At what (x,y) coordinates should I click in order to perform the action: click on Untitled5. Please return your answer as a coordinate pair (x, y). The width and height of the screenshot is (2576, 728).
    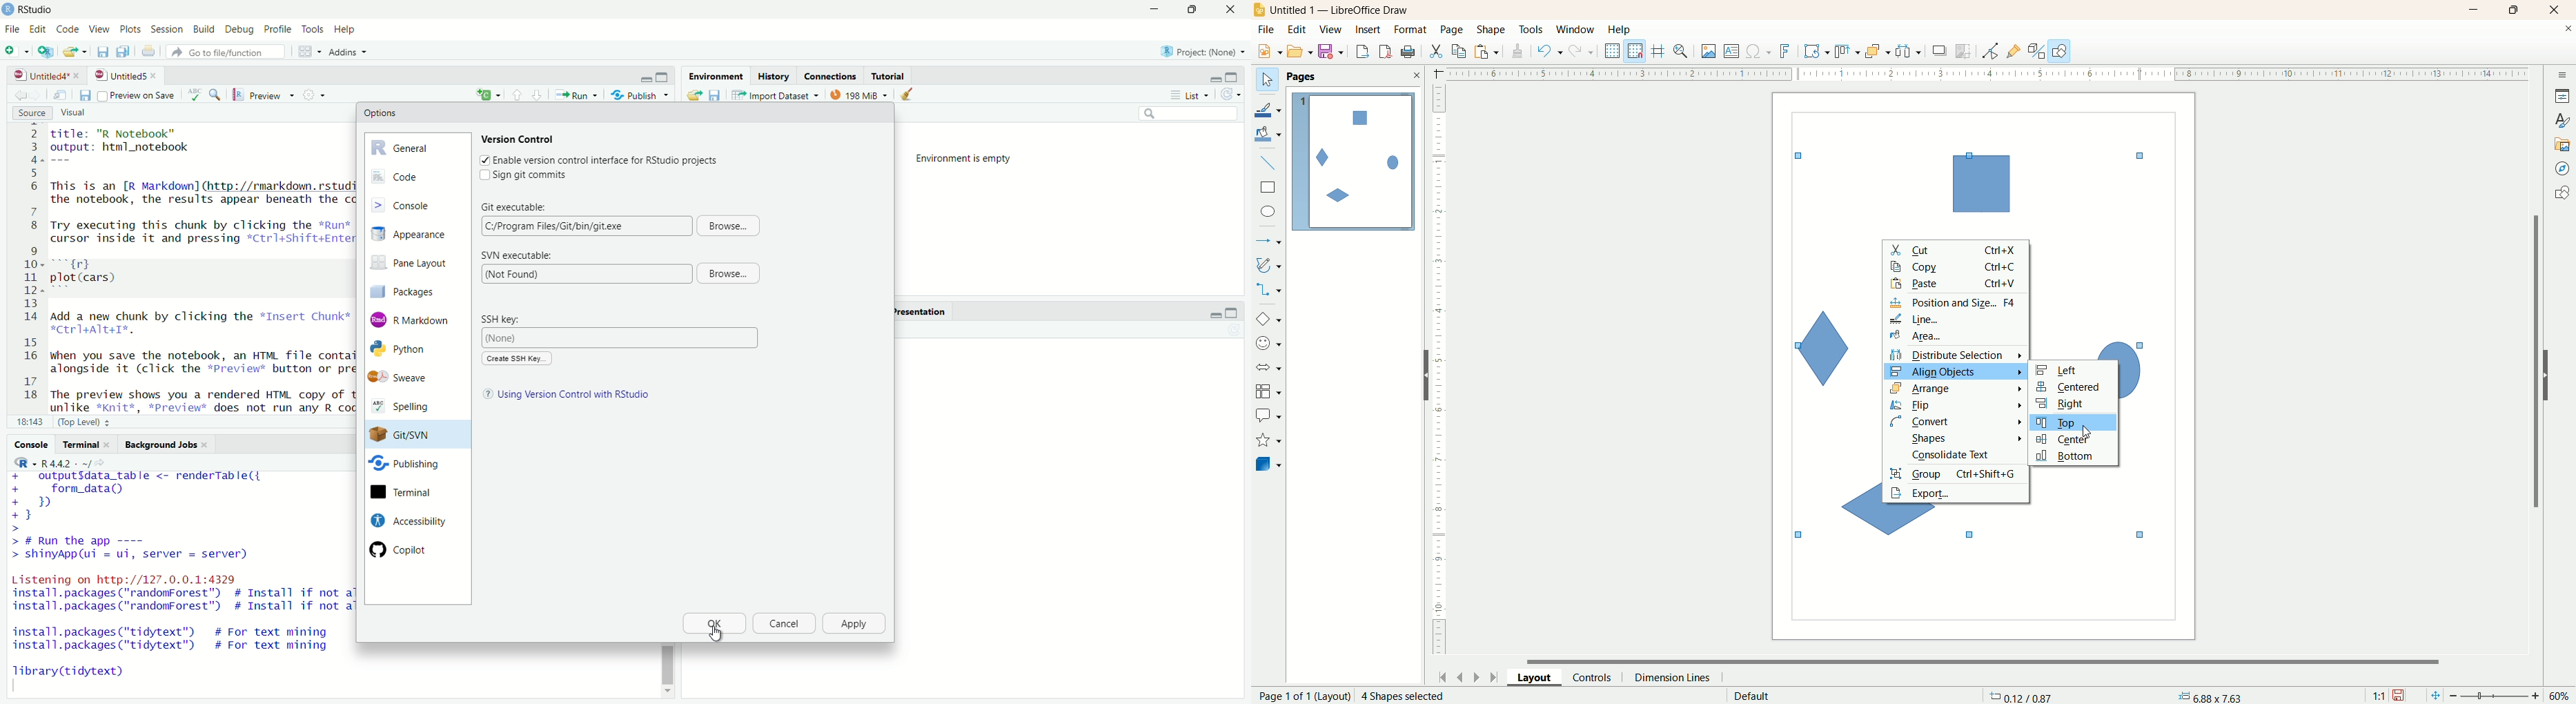
    Looking at the image, I should click on (119, 76).